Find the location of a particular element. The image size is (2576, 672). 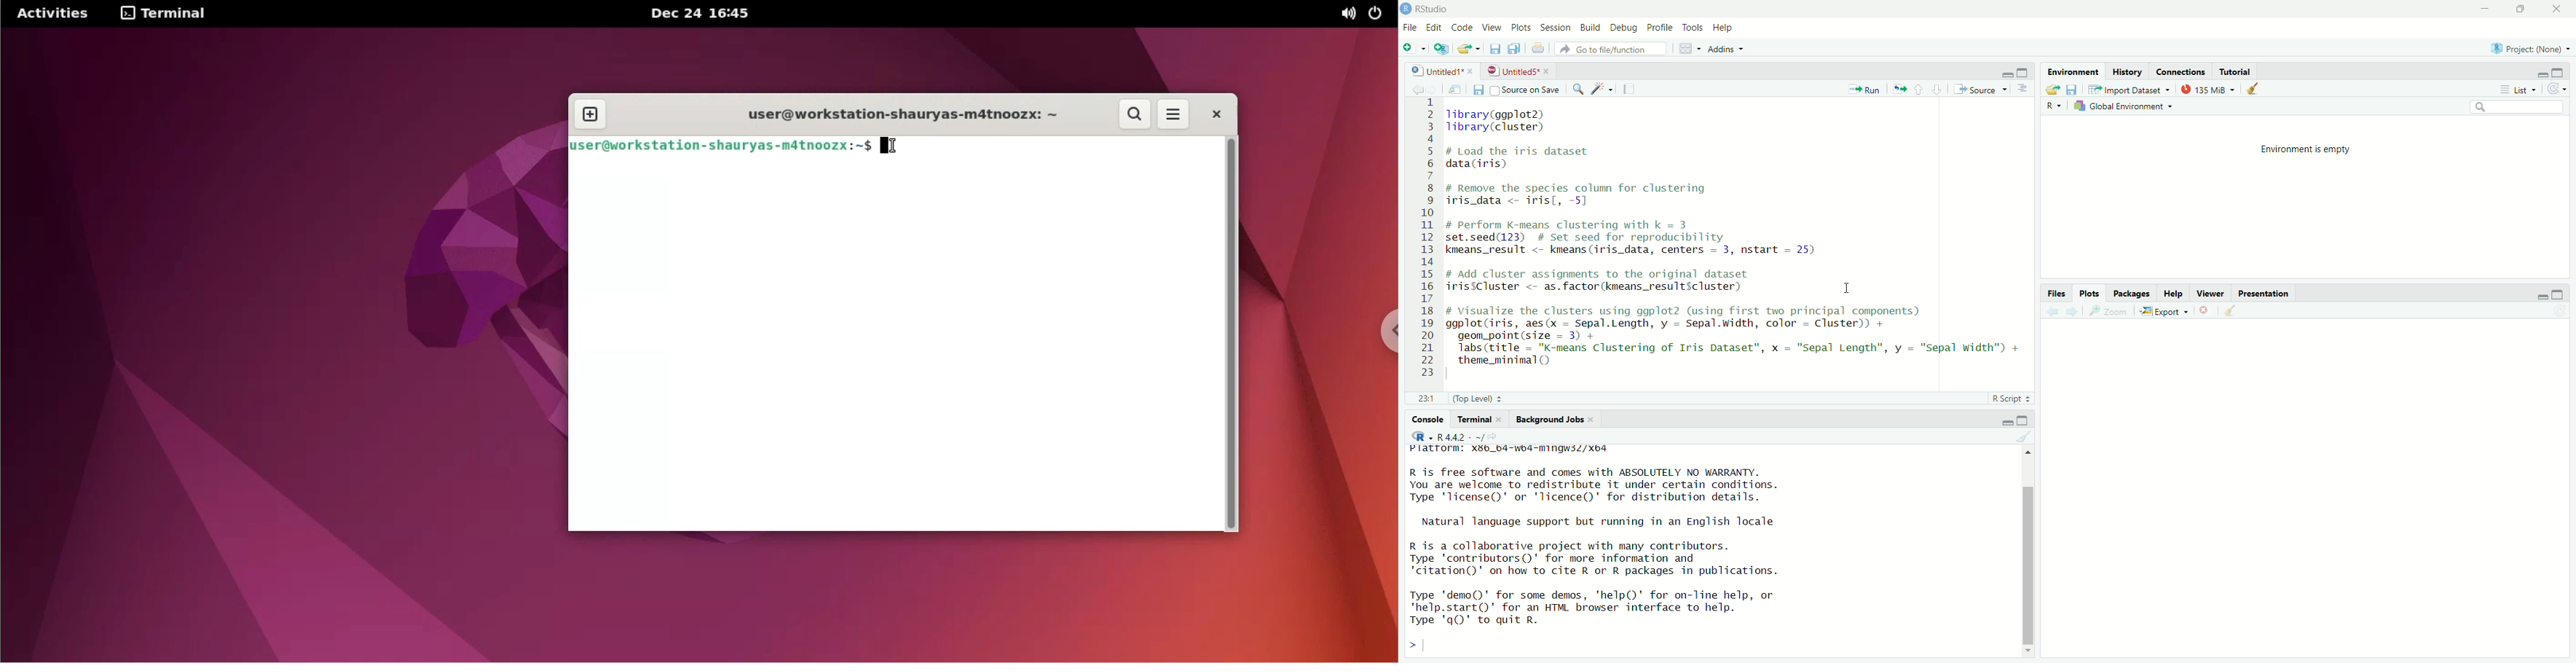

edit is located at coordinates (1434, 28).